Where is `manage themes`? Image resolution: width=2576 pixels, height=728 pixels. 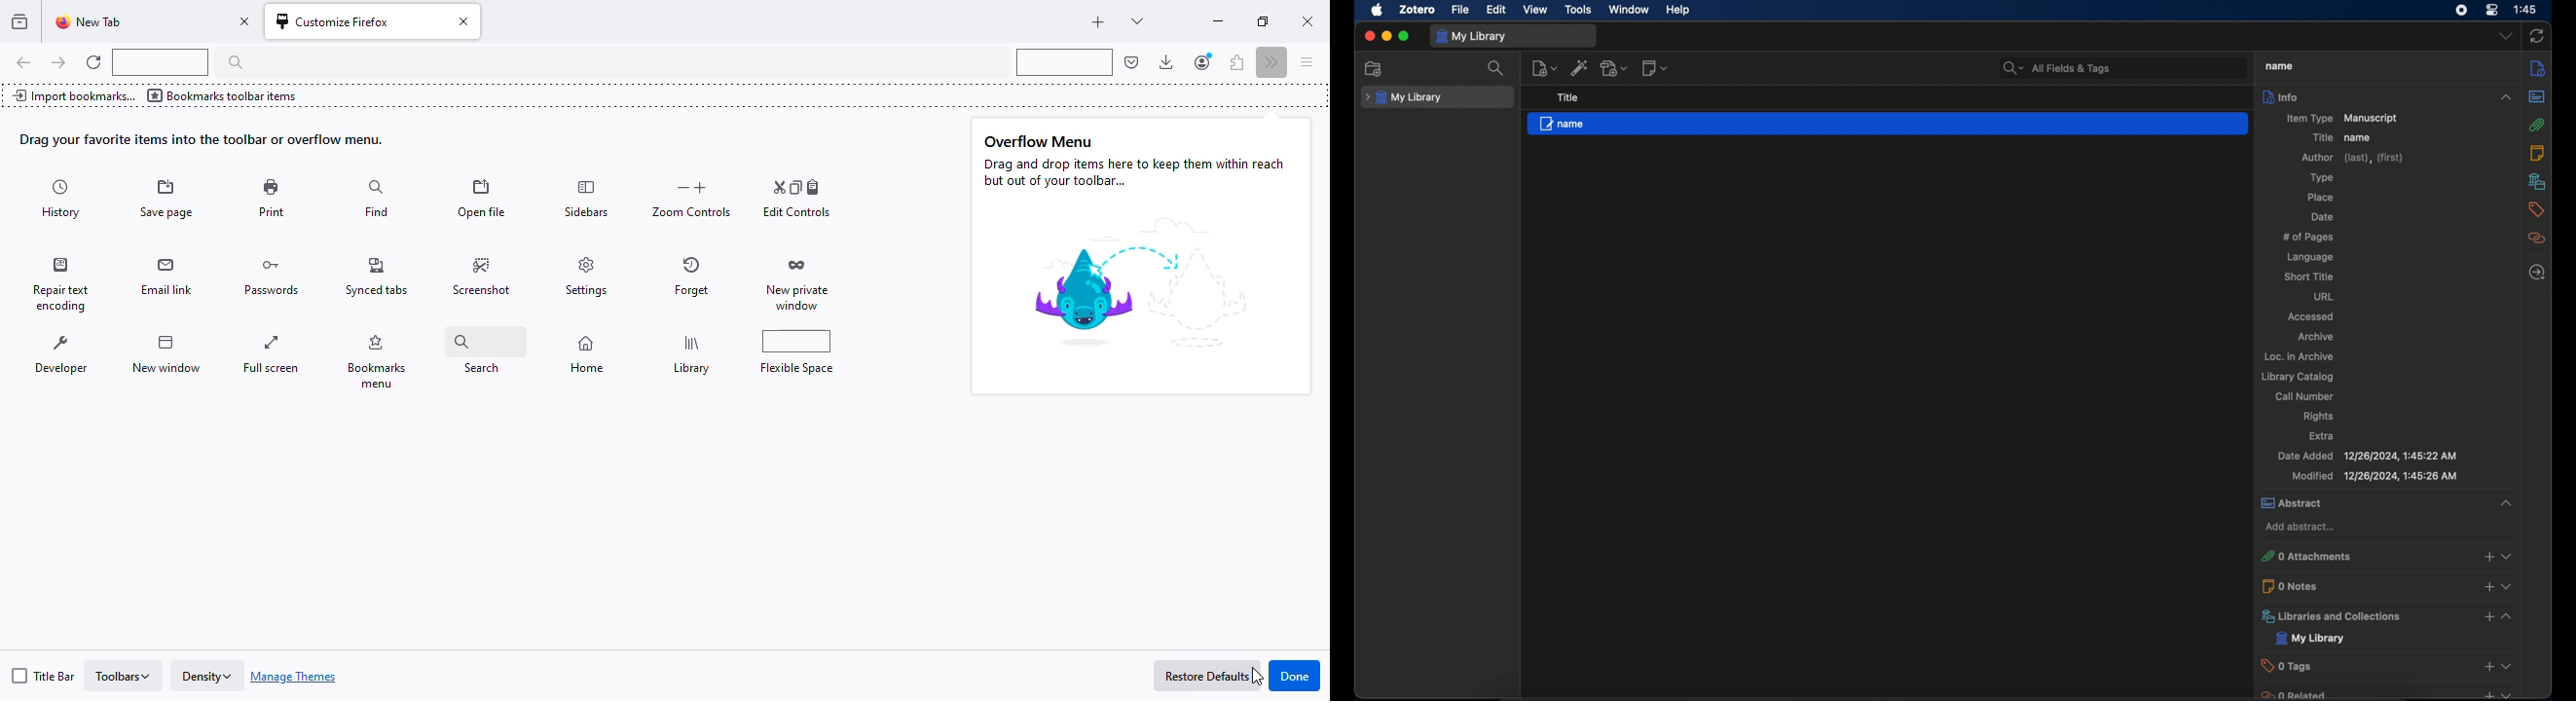 manage themes is located at coordinates (293, 677).